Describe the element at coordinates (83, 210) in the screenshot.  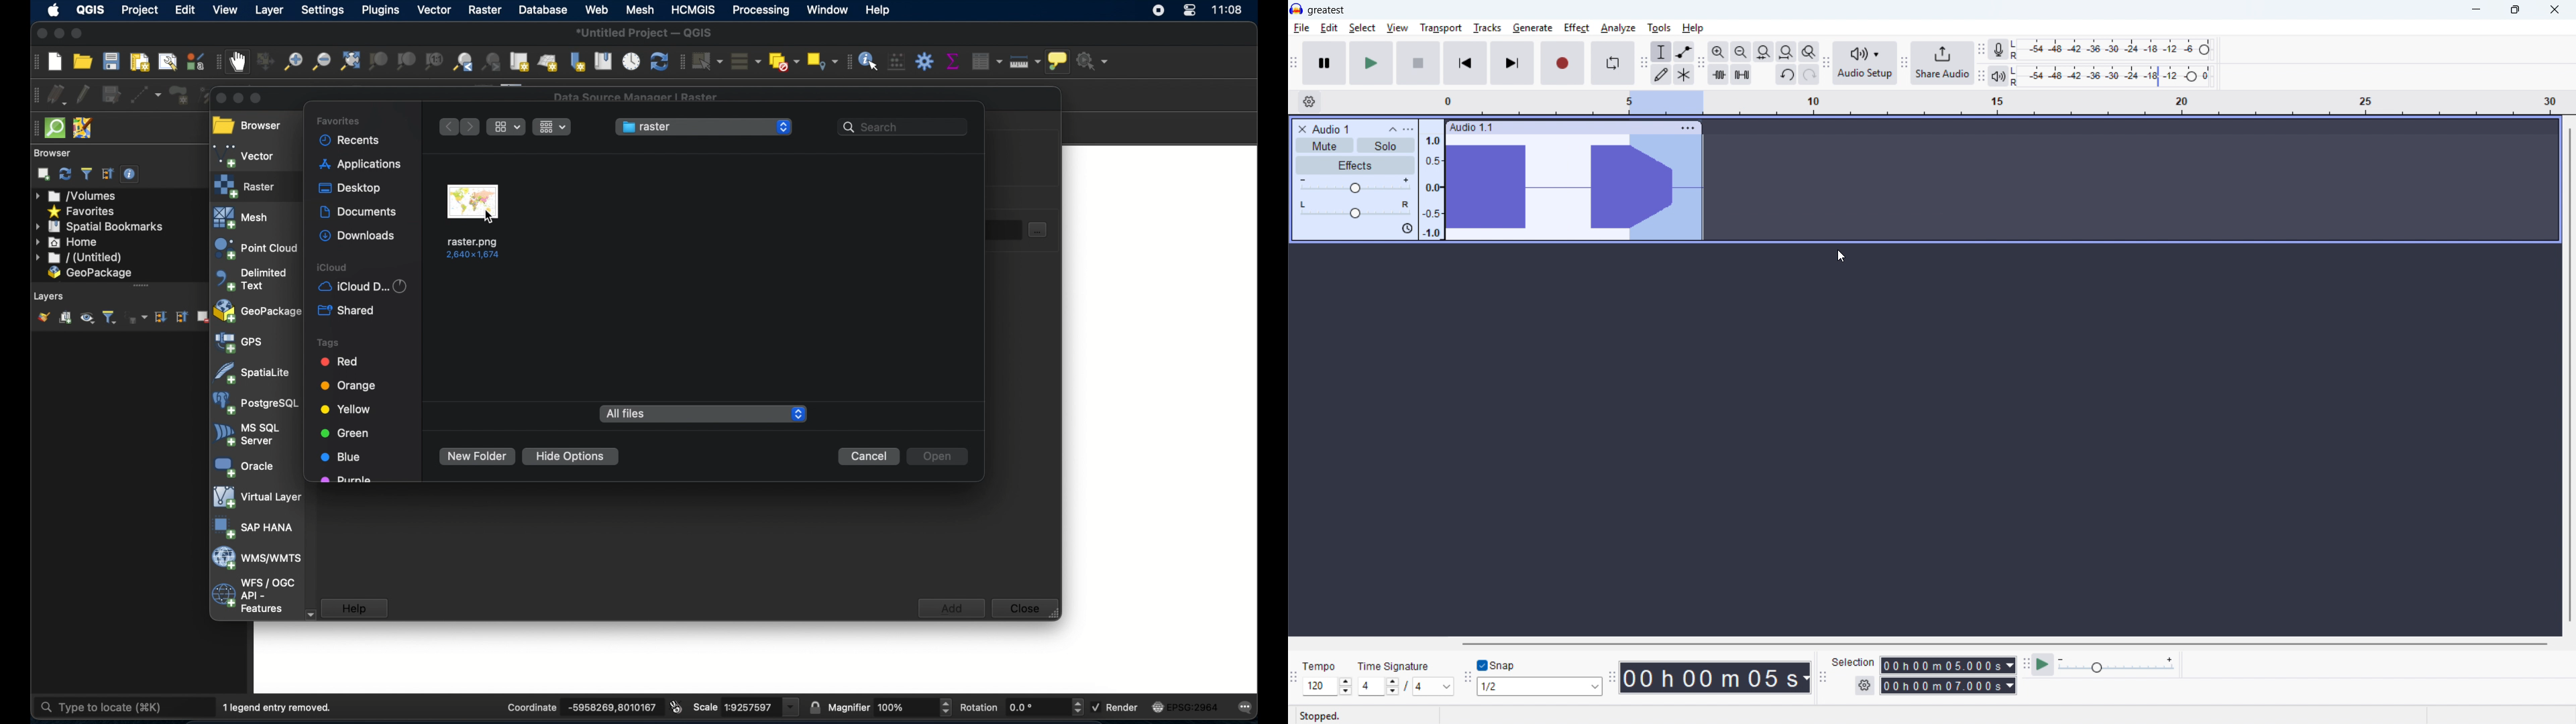
I see `favorites` at that location.